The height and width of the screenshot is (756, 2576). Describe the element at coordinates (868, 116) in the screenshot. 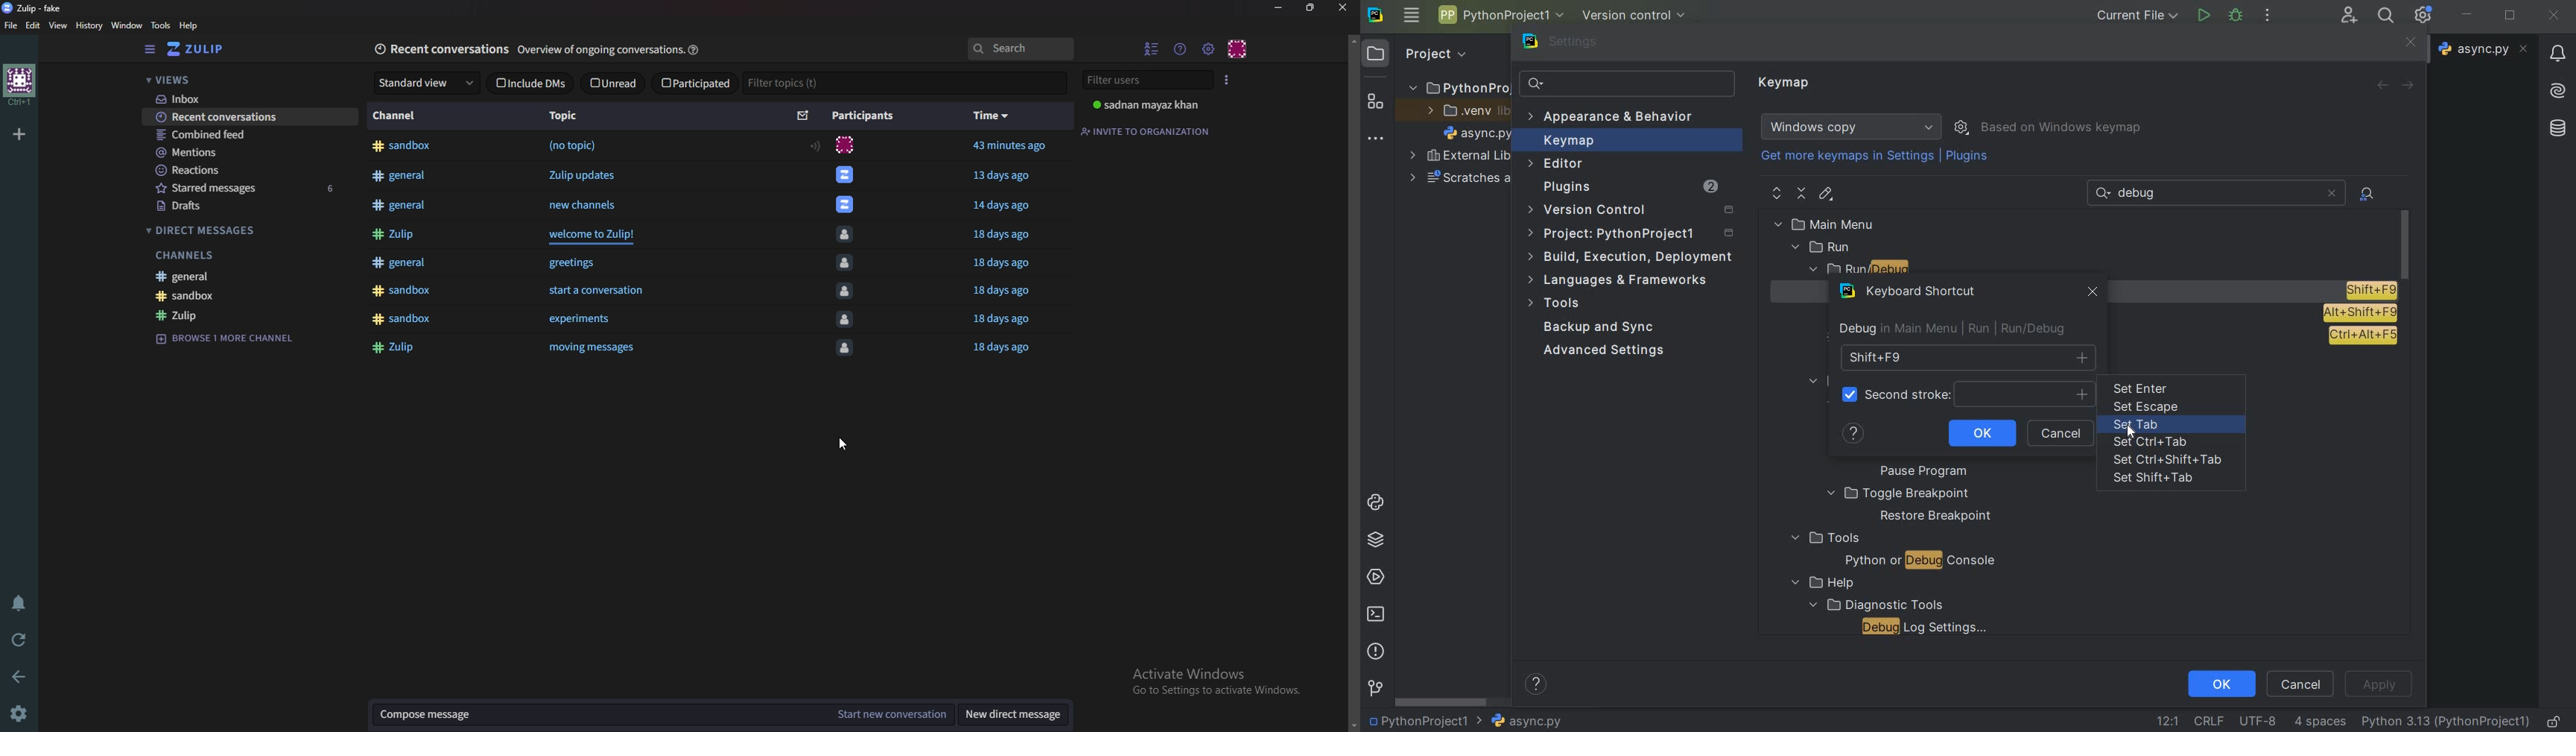

I see `Participants` at that location.